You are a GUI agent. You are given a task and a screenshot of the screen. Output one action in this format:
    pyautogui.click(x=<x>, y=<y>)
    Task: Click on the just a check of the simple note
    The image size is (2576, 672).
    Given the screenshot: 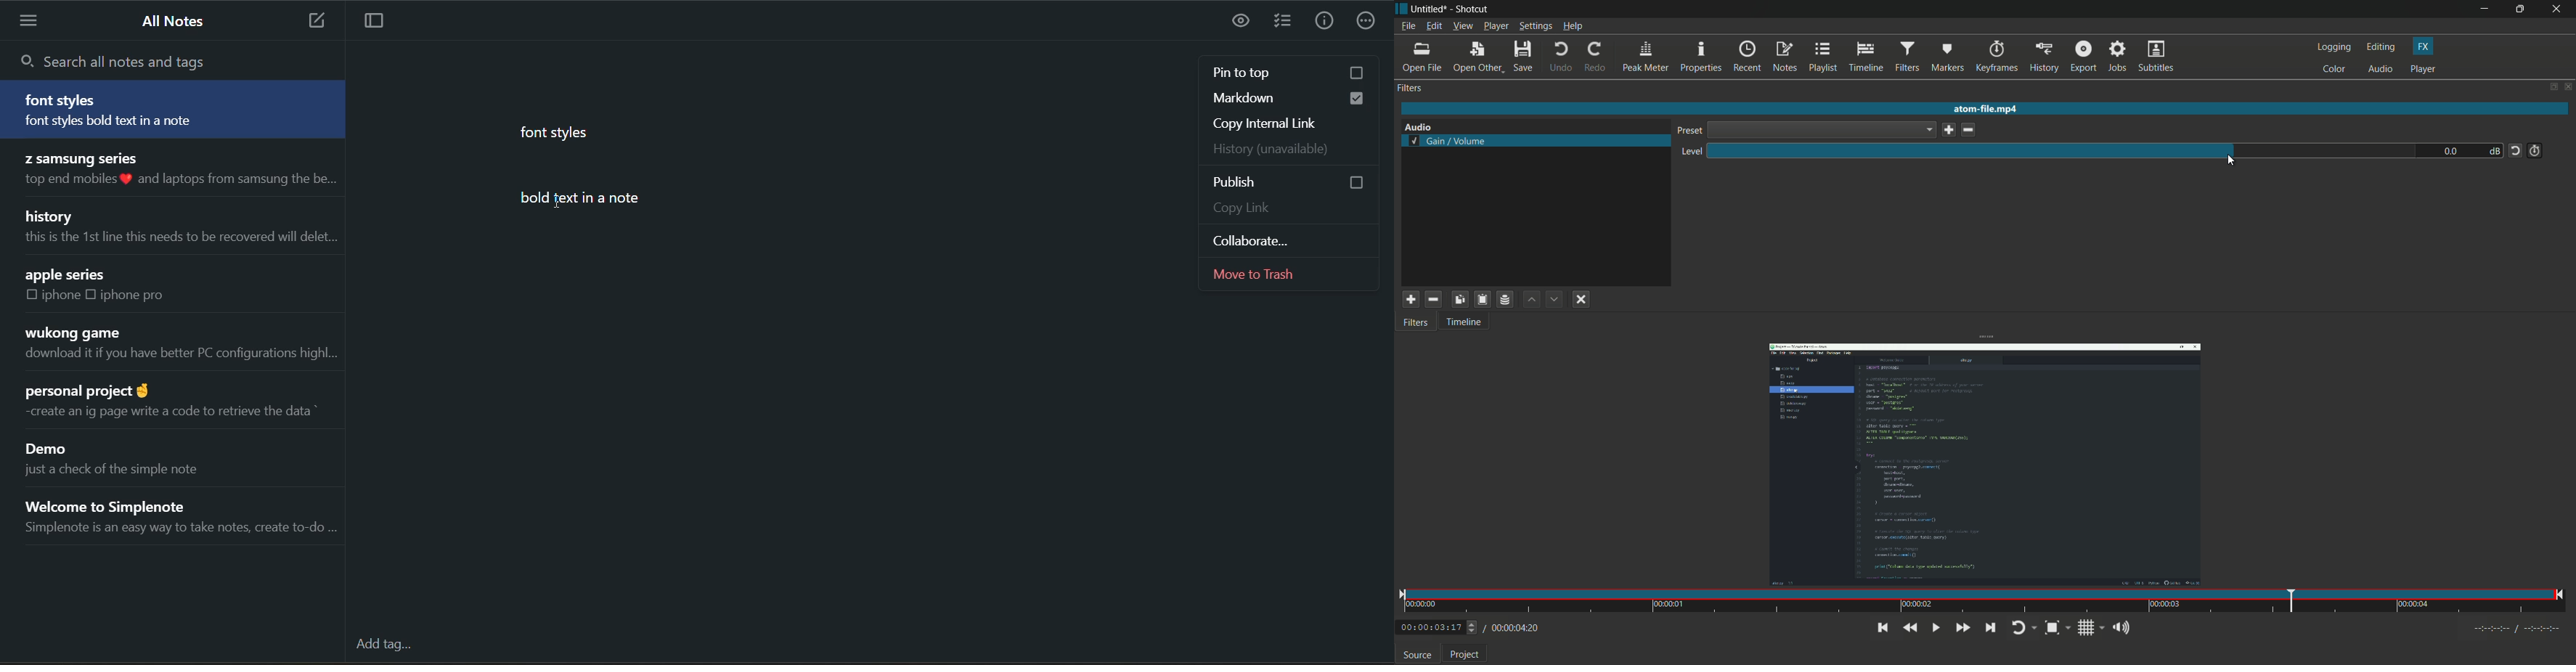 What is the action you would take?
    pyautogui.click(x=126, y=473)
    